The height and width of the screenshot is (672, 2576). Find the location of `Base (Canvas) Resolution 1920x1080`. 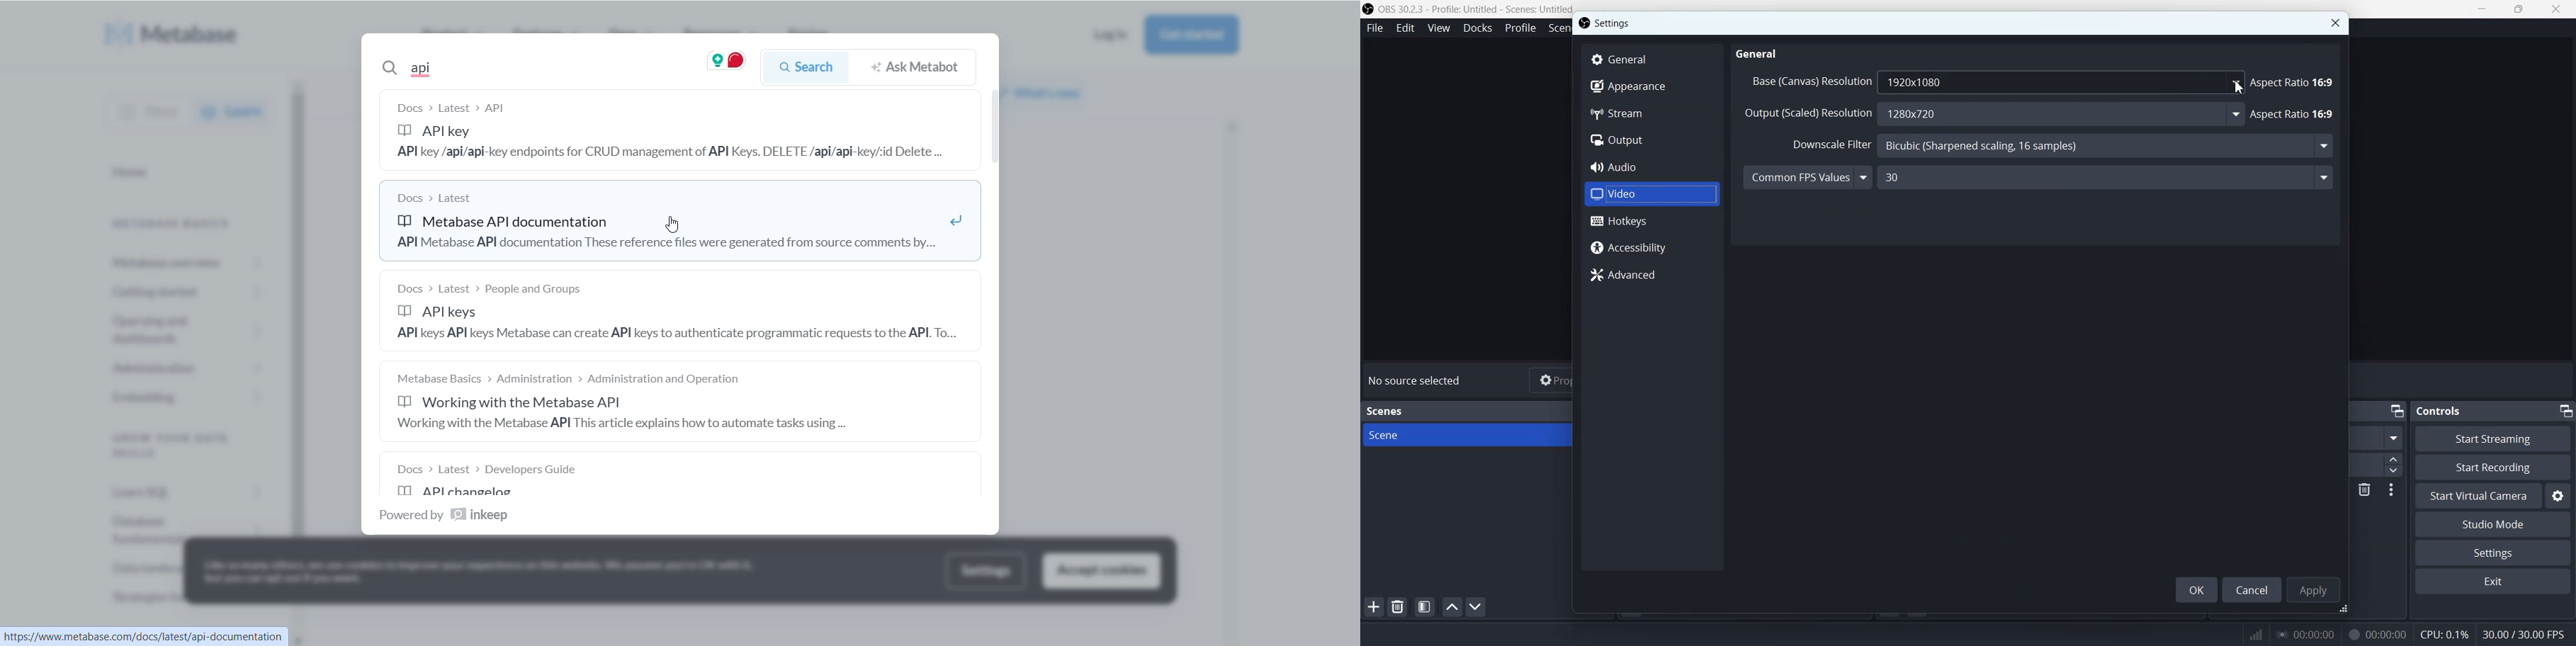

Base (Canvas) Resolution 1920x1080 is located at coordinates (1996, 83).